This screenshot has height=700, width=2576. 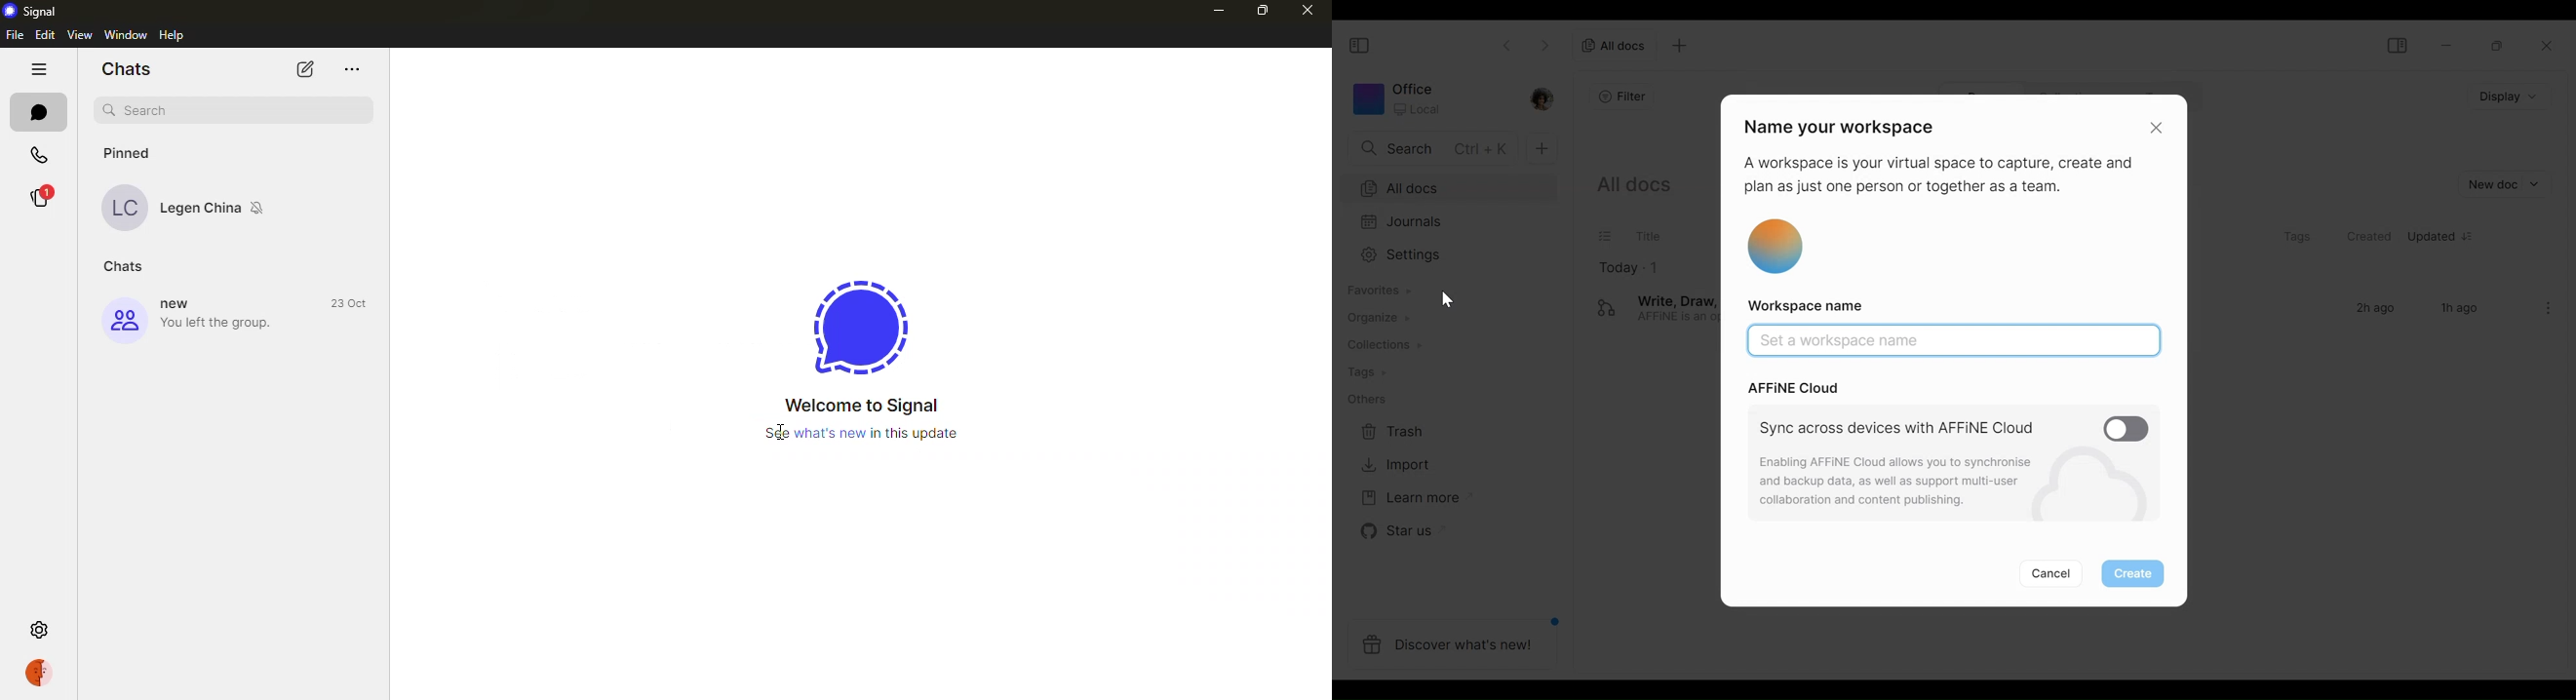 I want to click on Go back, so click(x=1508, y=47).